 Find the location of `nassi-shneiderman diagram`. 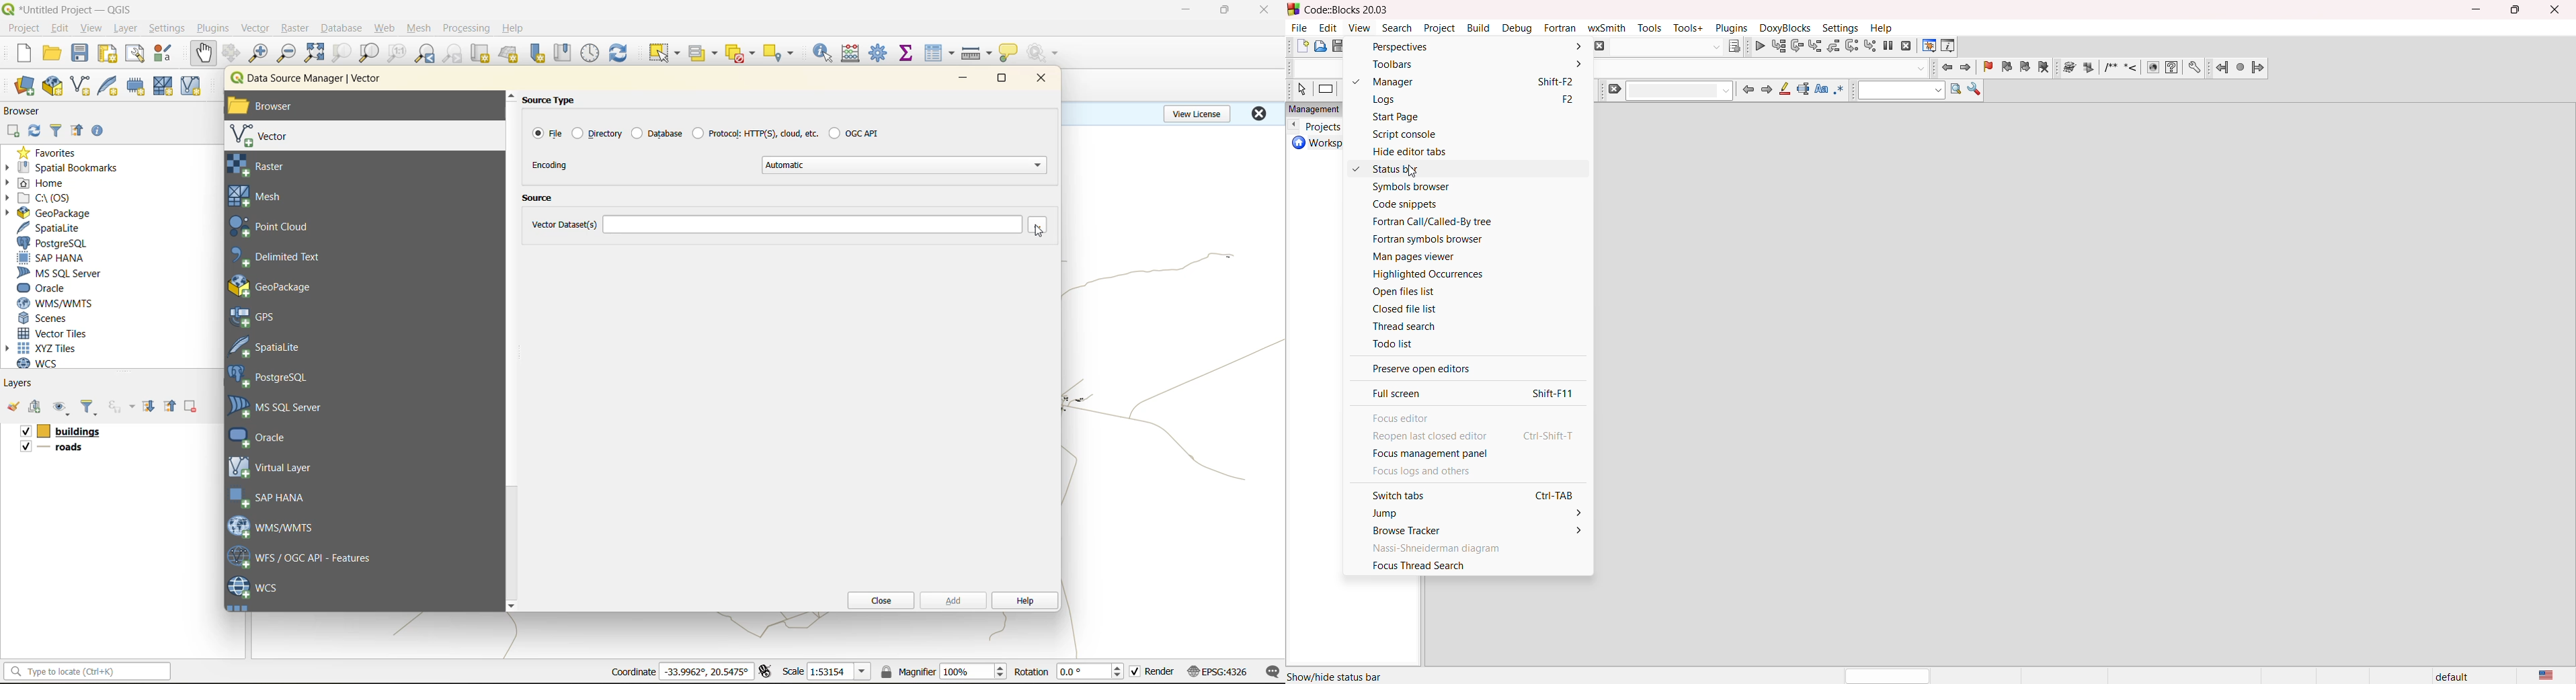

nassi-shneiderman diagram is located at coordinates (1465, 548).